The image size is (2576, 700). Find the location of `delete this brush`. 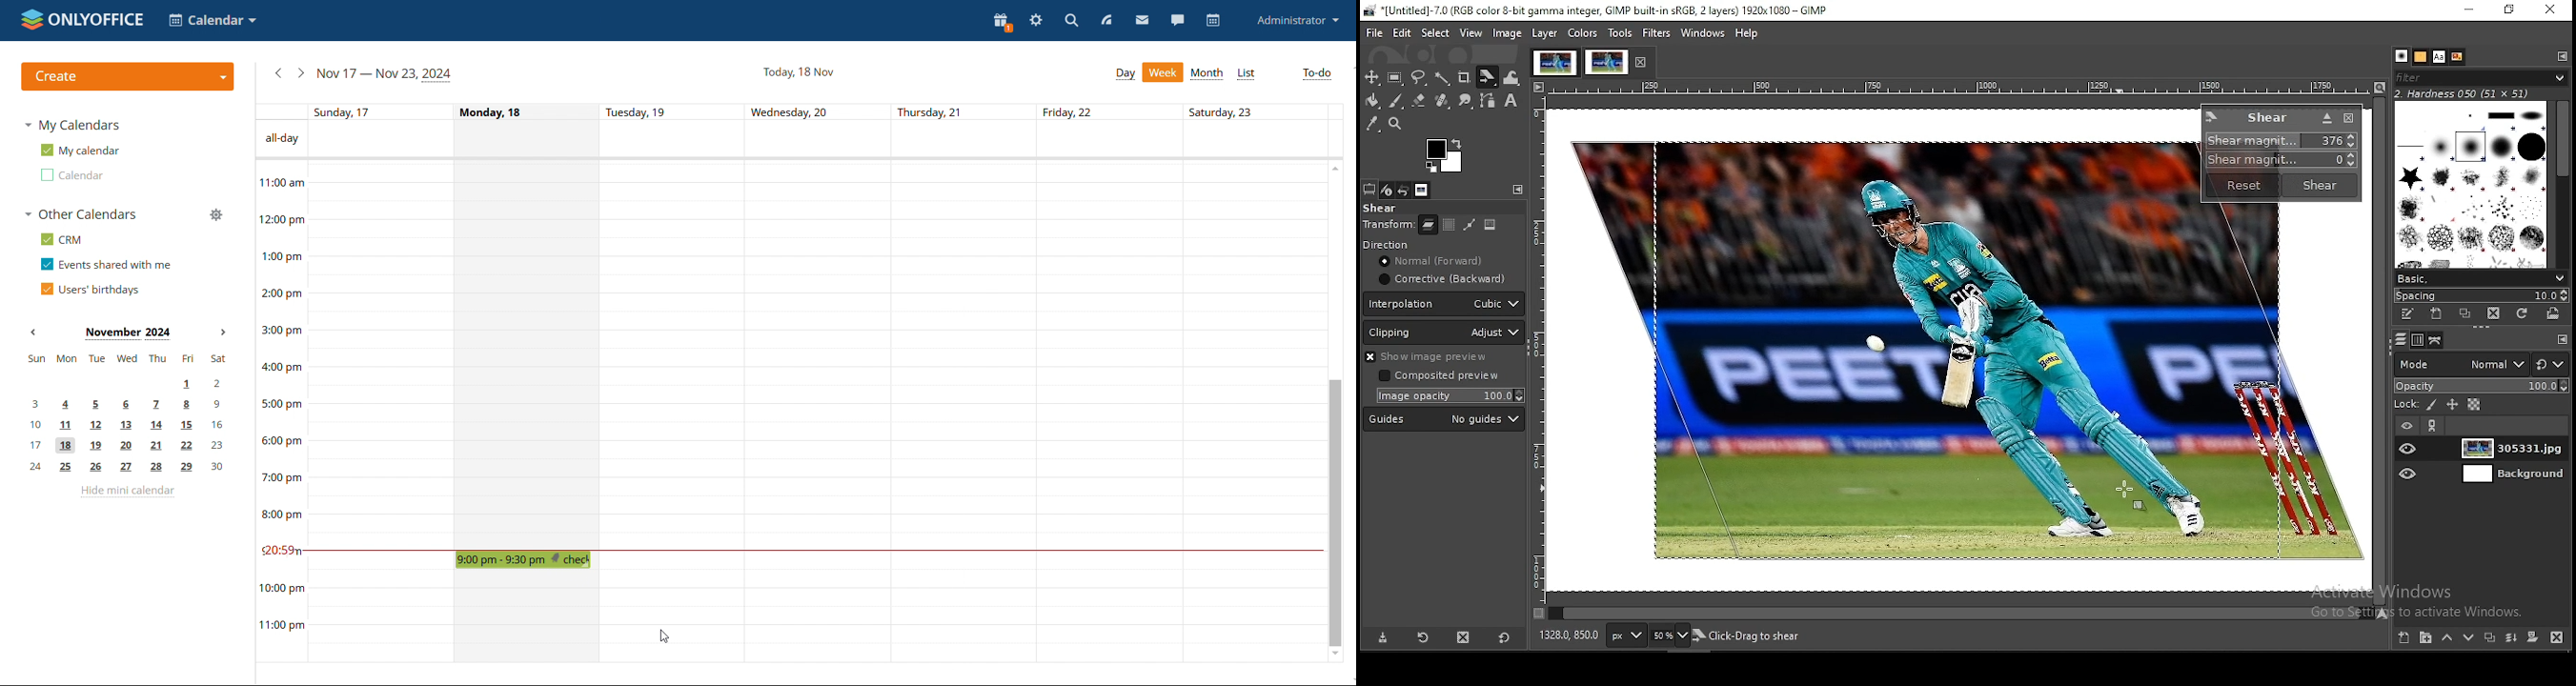

delete this brush is located at coordinates (2493, 313).